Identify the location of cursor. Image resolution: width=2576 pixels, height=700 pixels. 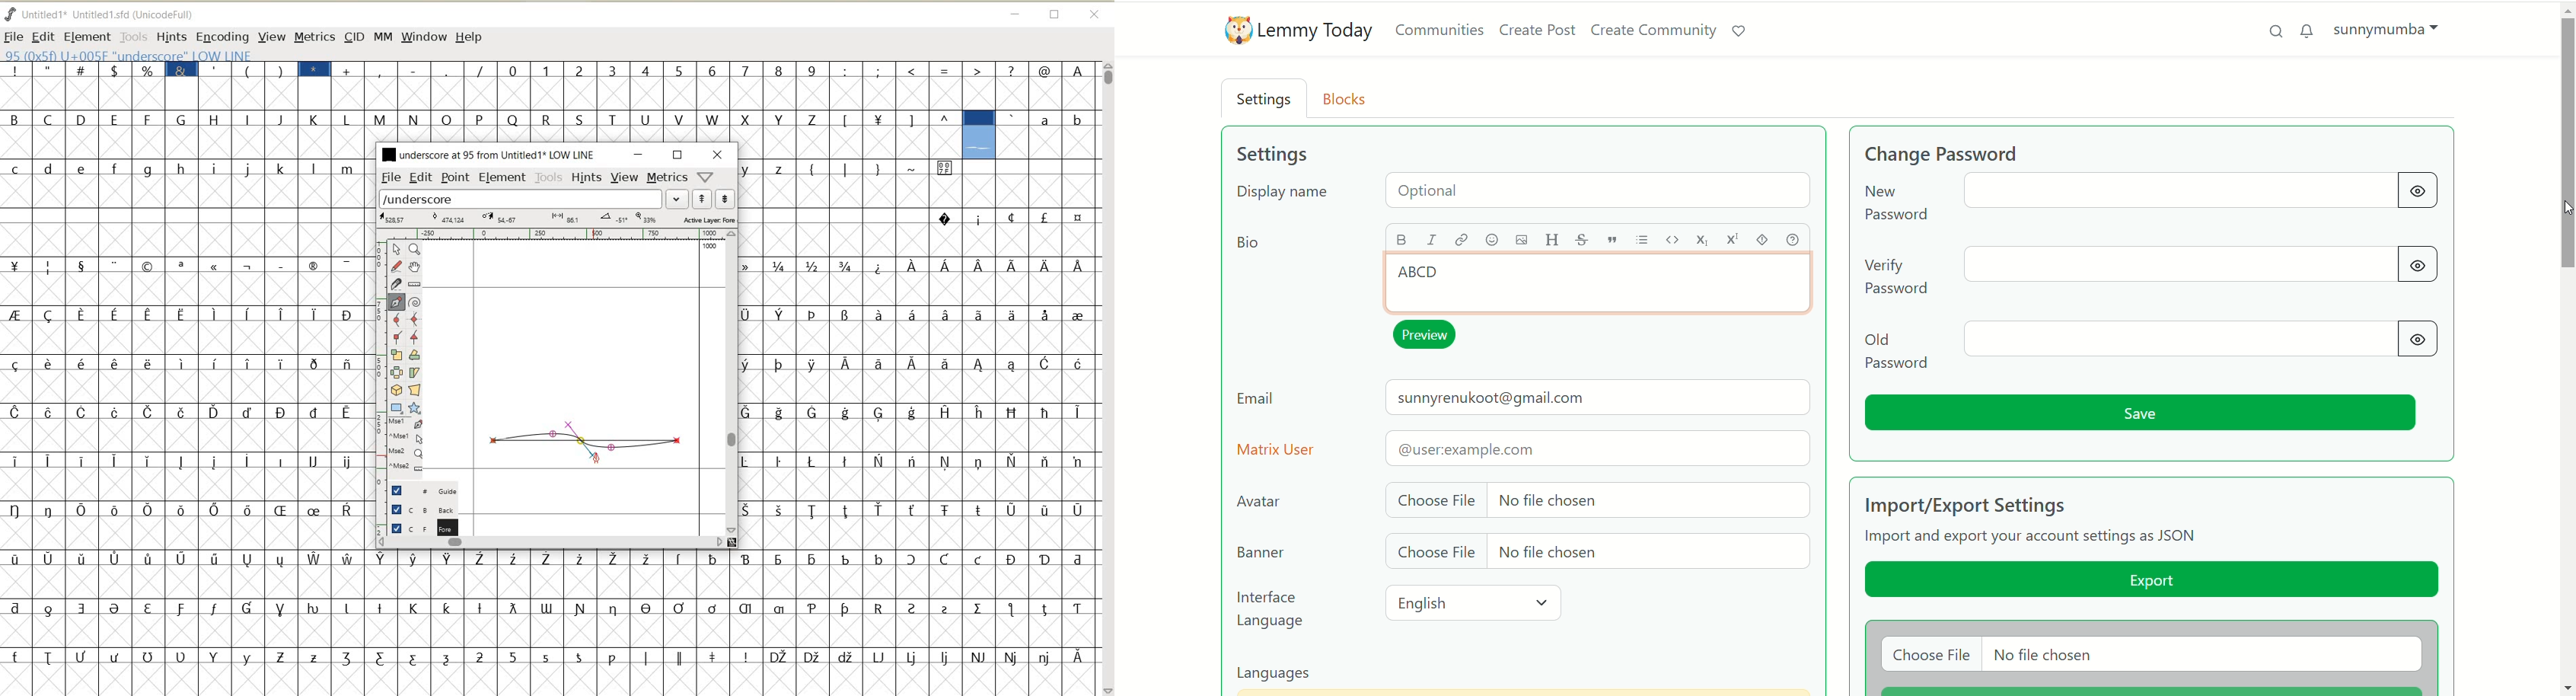
(2563, 207).